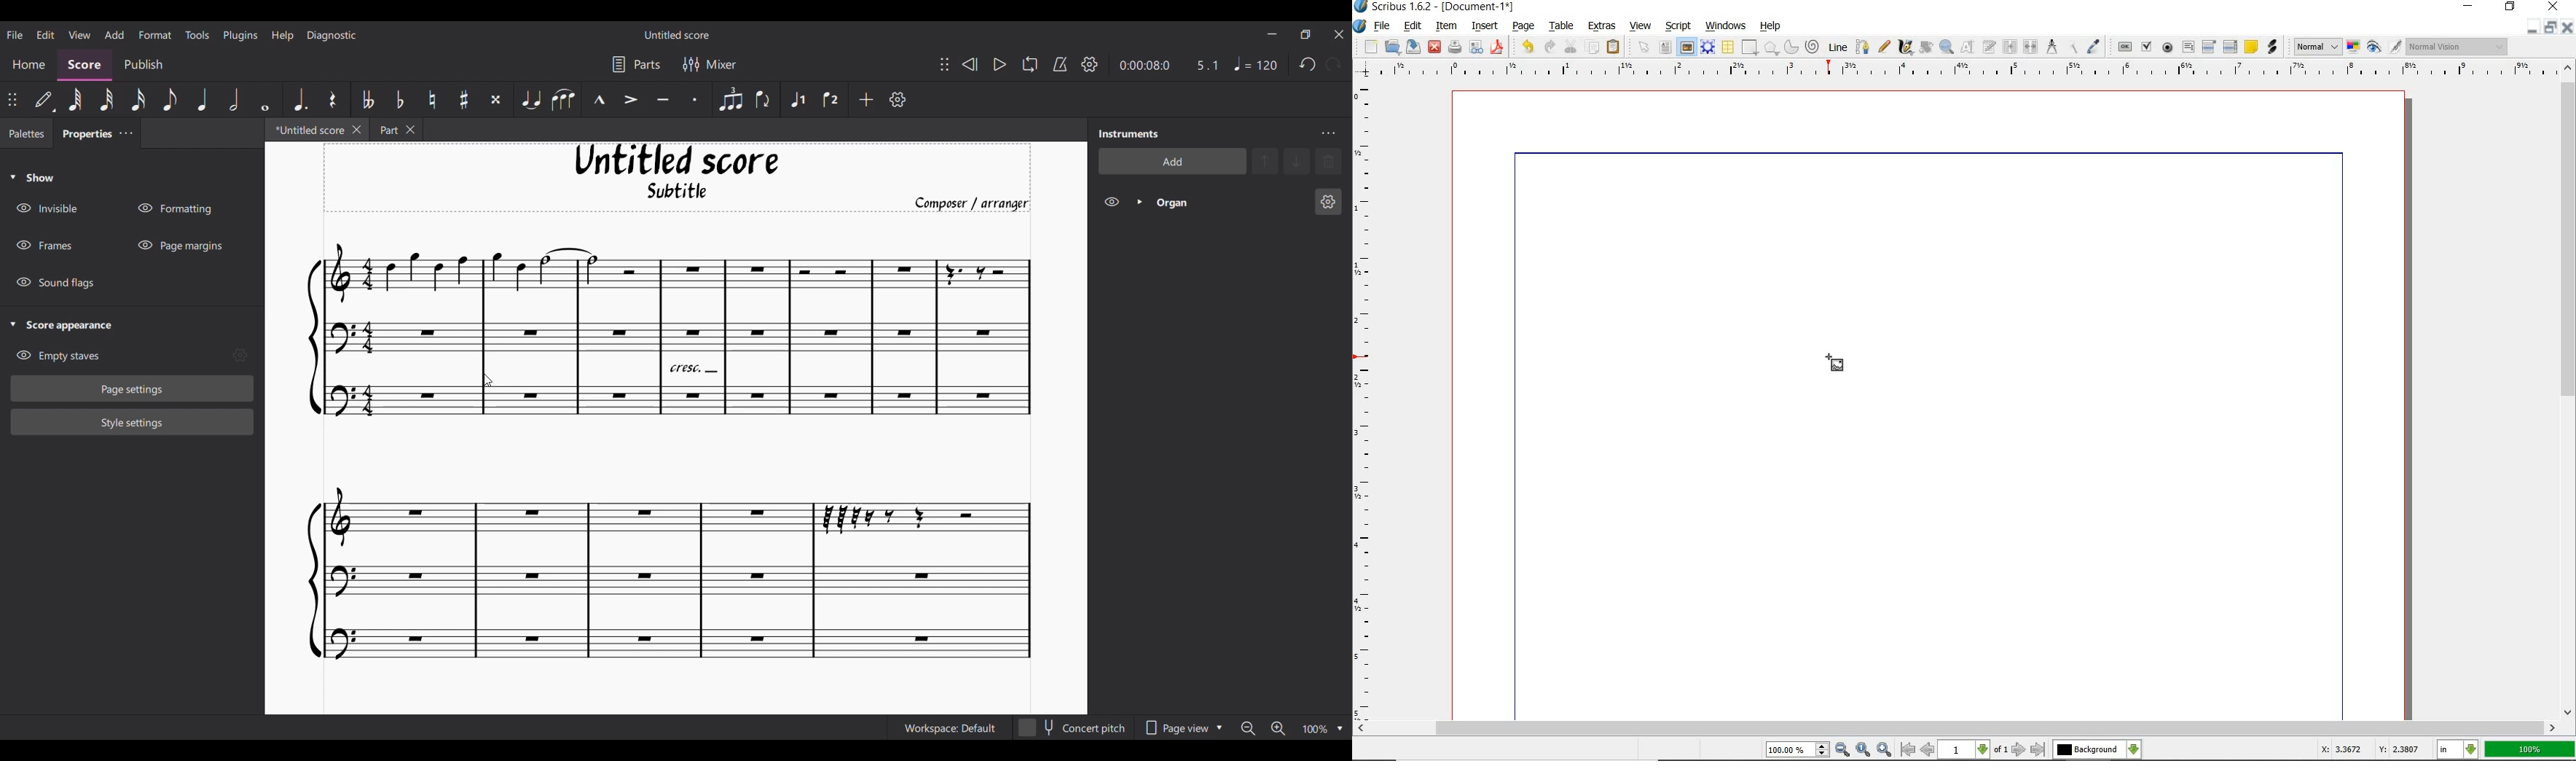  I want to click on Zoom 100.00%, so click(1797, 750).